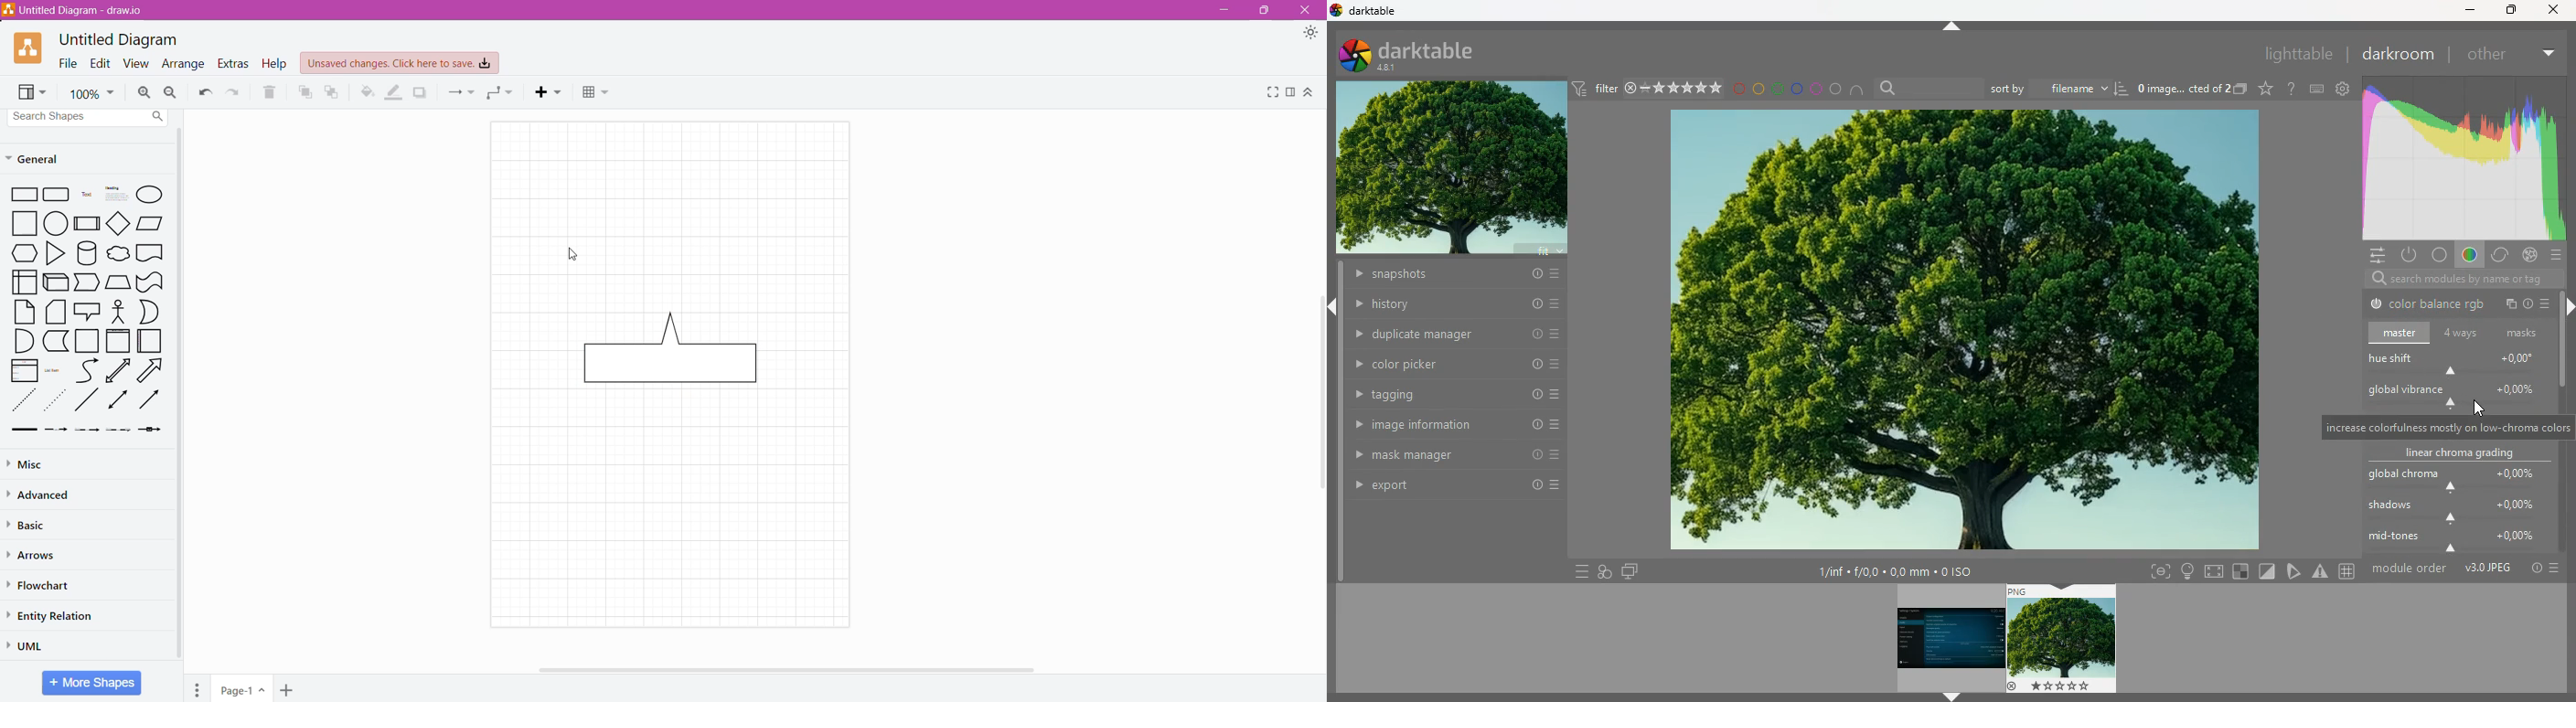  Describe the element at coordinates (679, 359) in the screenshot. I see `Shape on canvas flipped vertically` at that location.